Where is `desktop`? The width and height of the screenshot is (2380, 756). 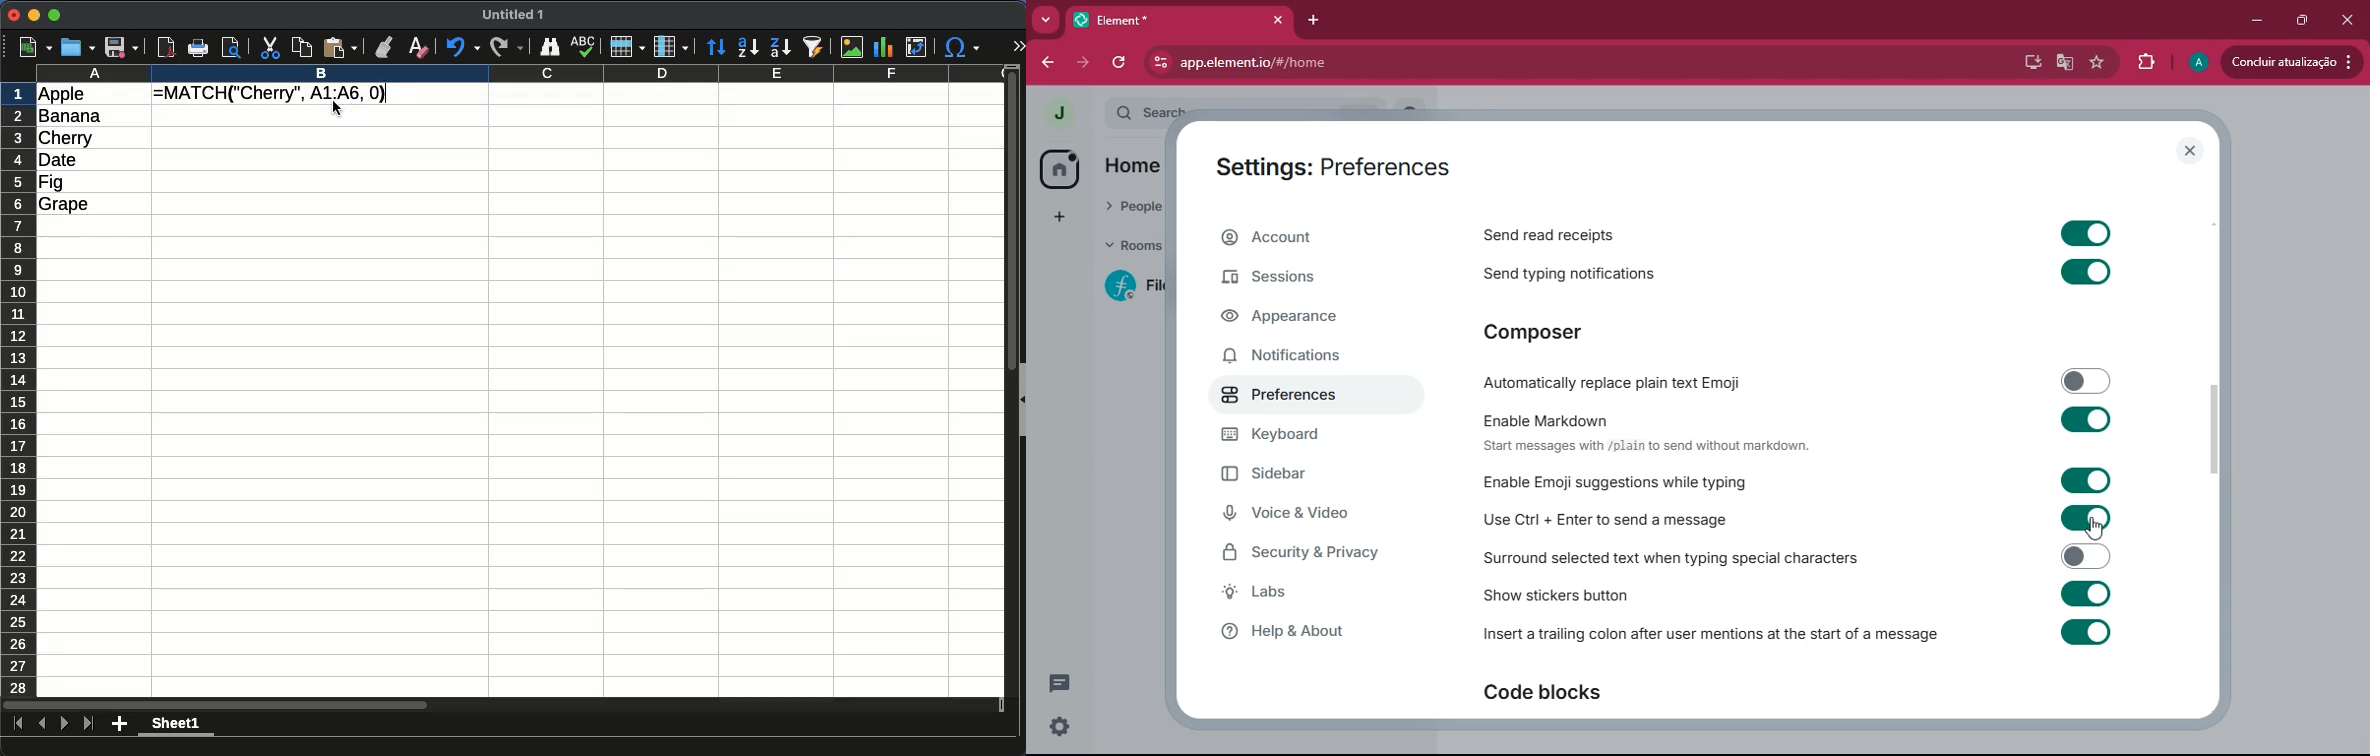
desktop is located at coordinates (2025, 62).